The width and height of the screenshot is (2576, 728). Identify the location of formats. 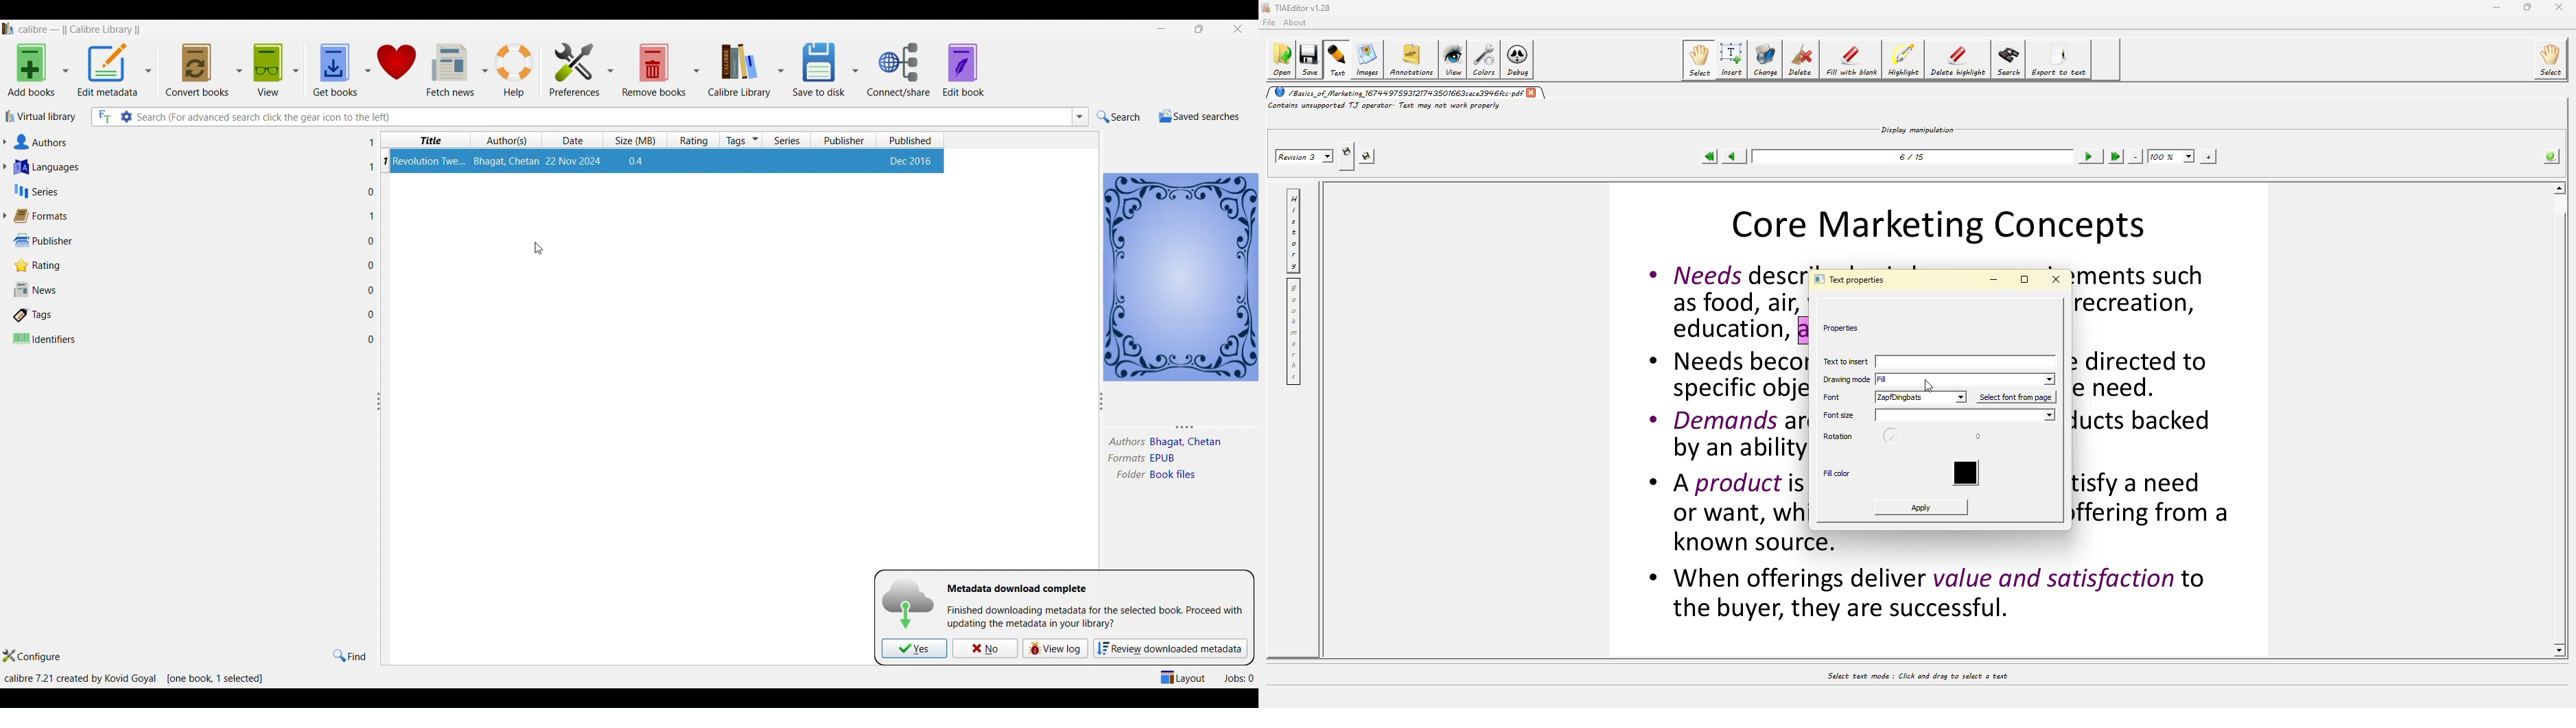
(45, 215).